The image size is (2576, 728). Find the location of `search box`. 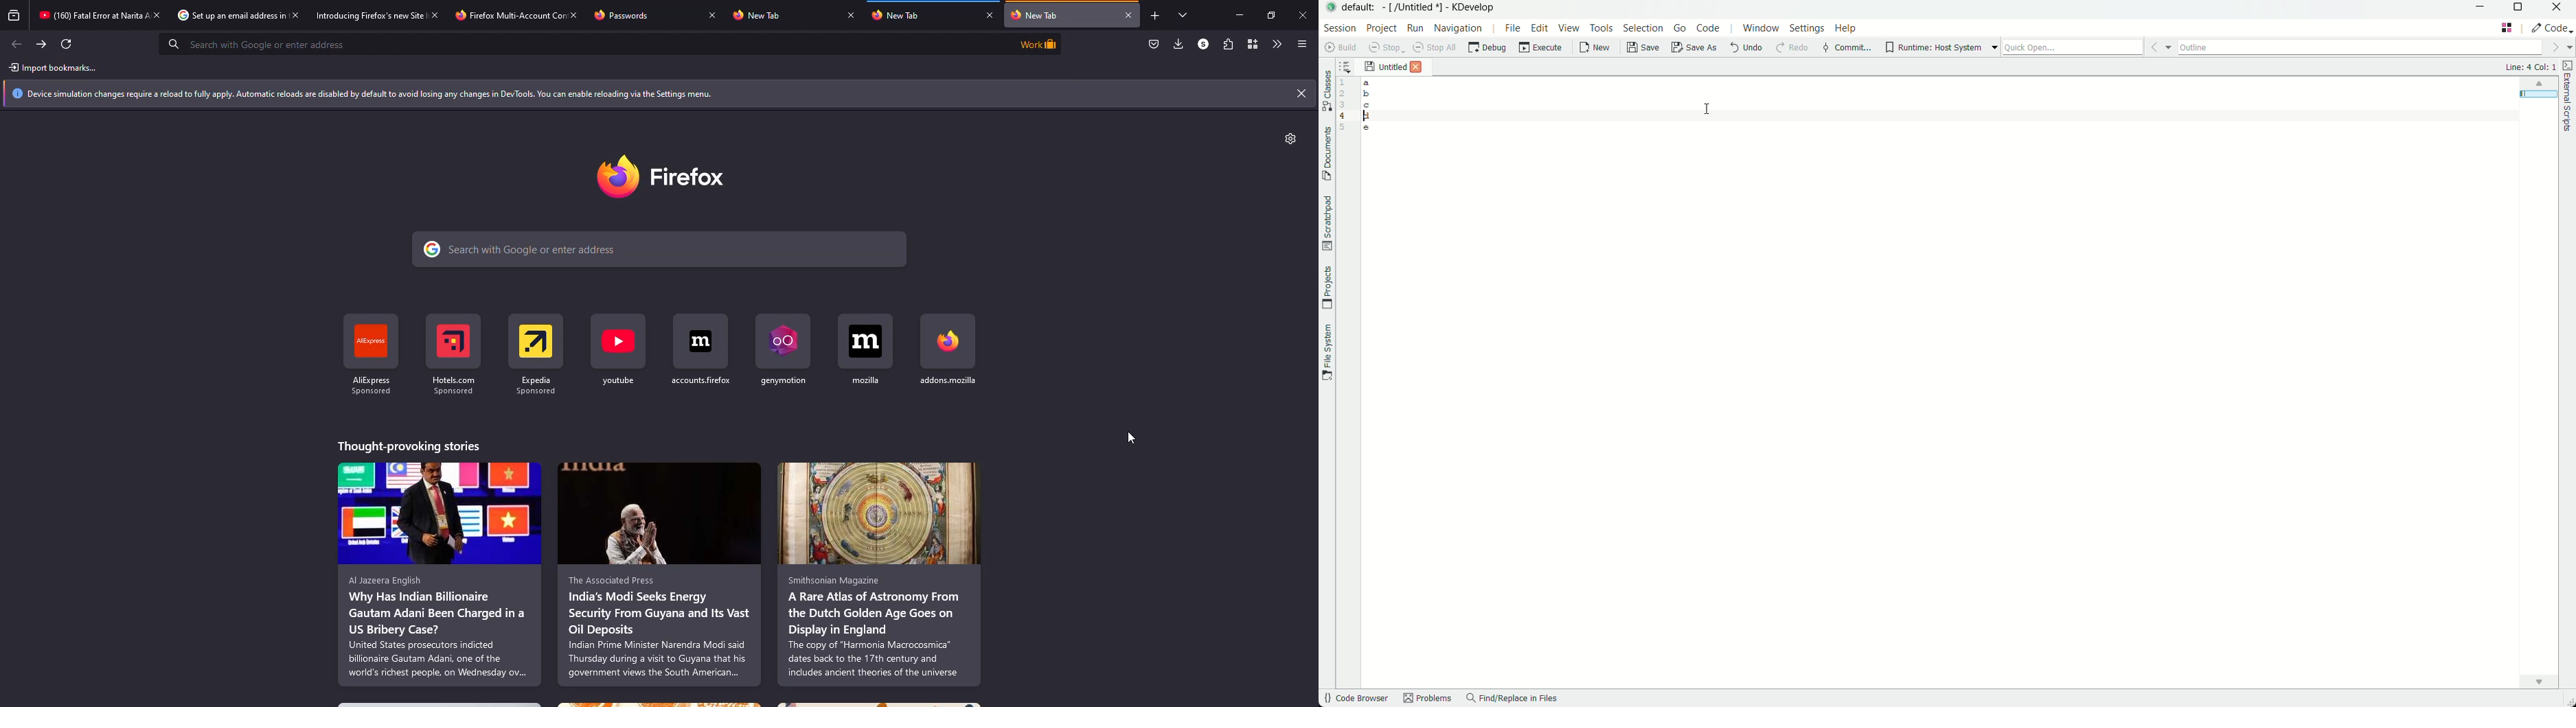

search box is located at coordinates (581, 43).